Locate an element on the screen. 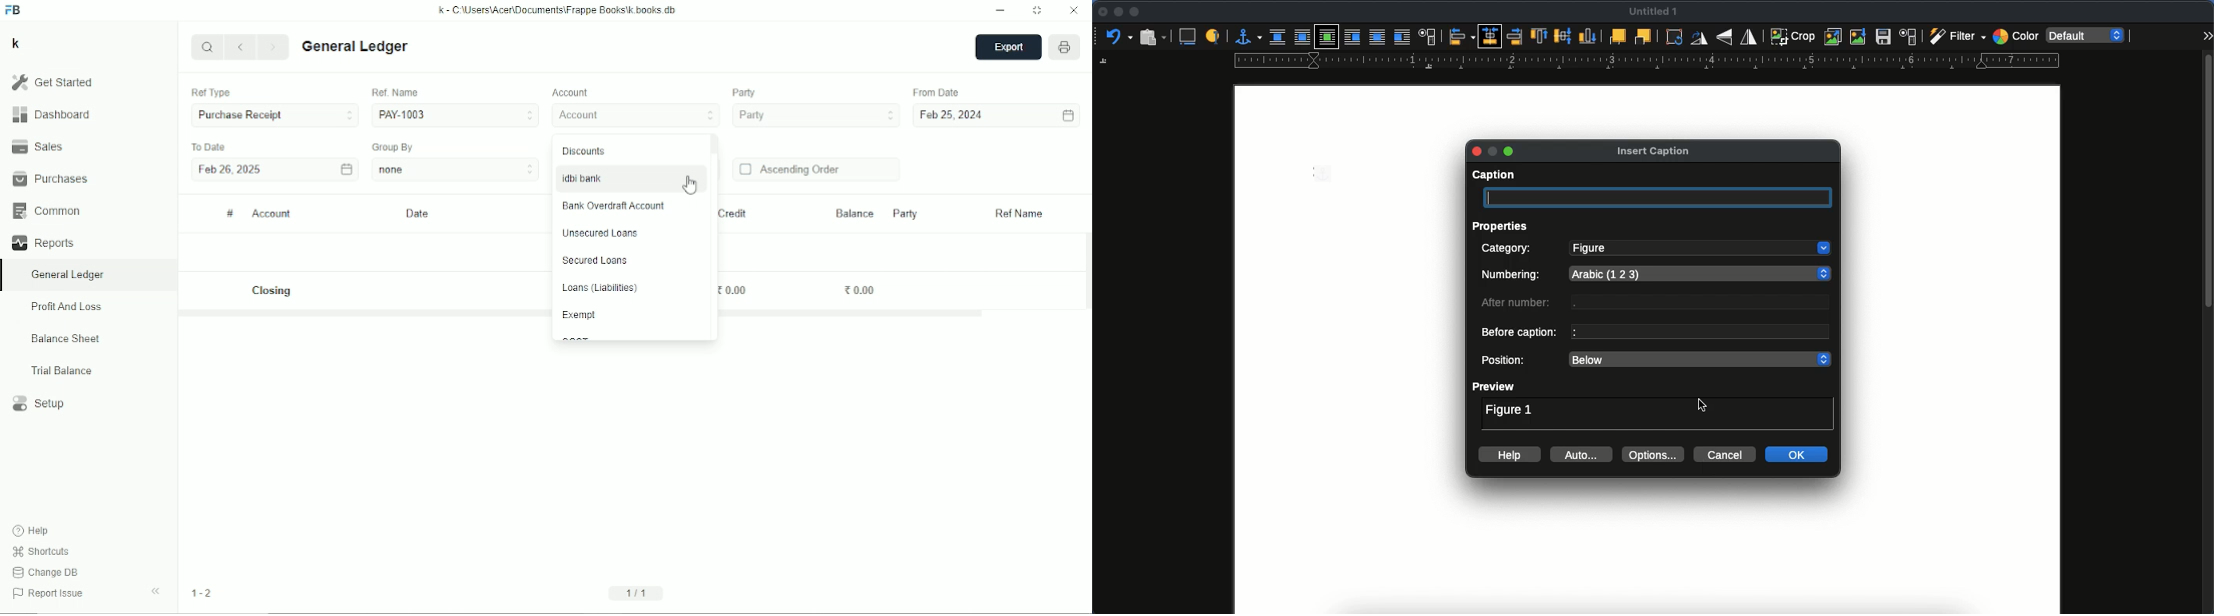  Account is located at coordinates (572, 93).